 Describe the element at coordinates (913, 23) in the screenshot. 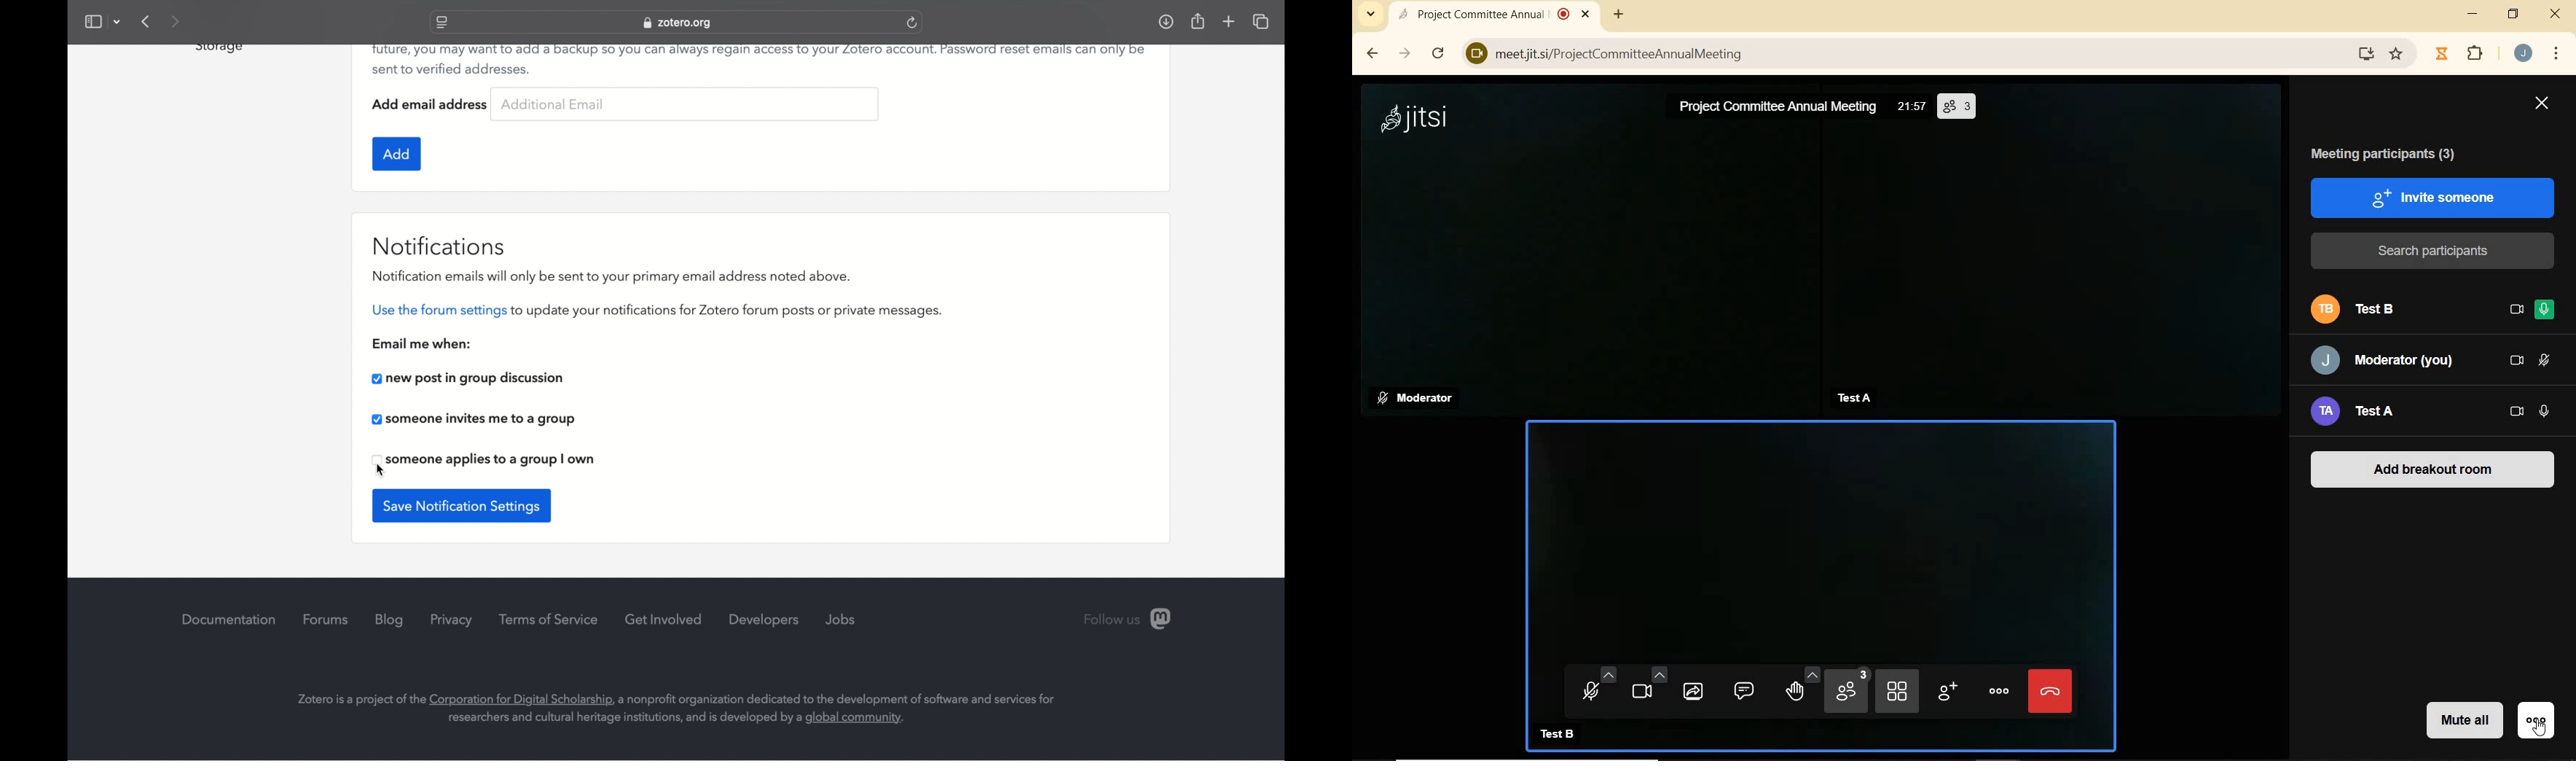

I see `refresh` at that location.